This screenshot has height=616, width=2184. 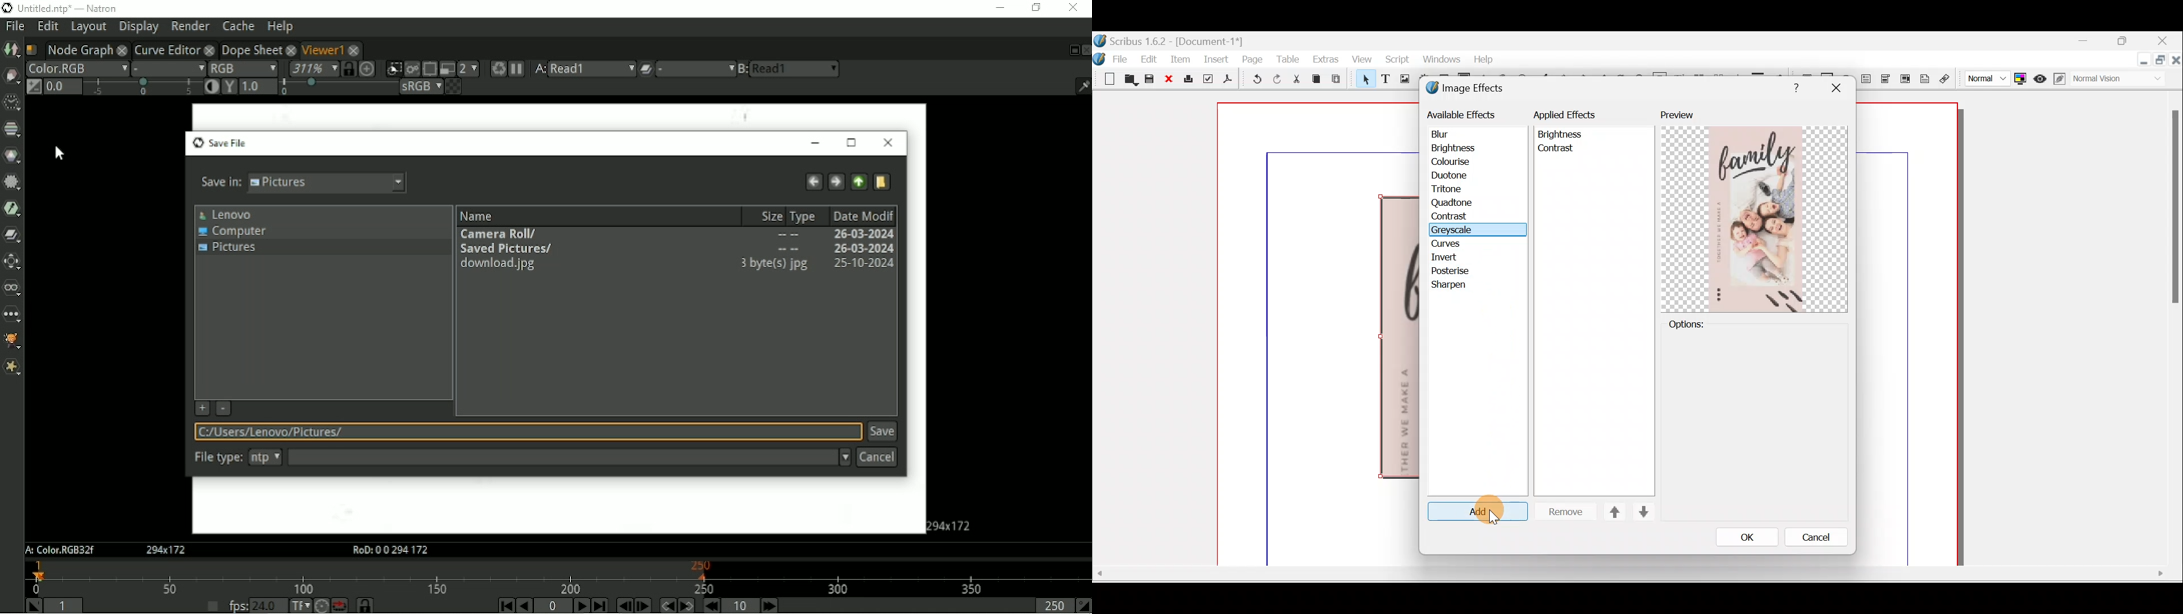 I want to click on close, so click(x=1838, y=87).